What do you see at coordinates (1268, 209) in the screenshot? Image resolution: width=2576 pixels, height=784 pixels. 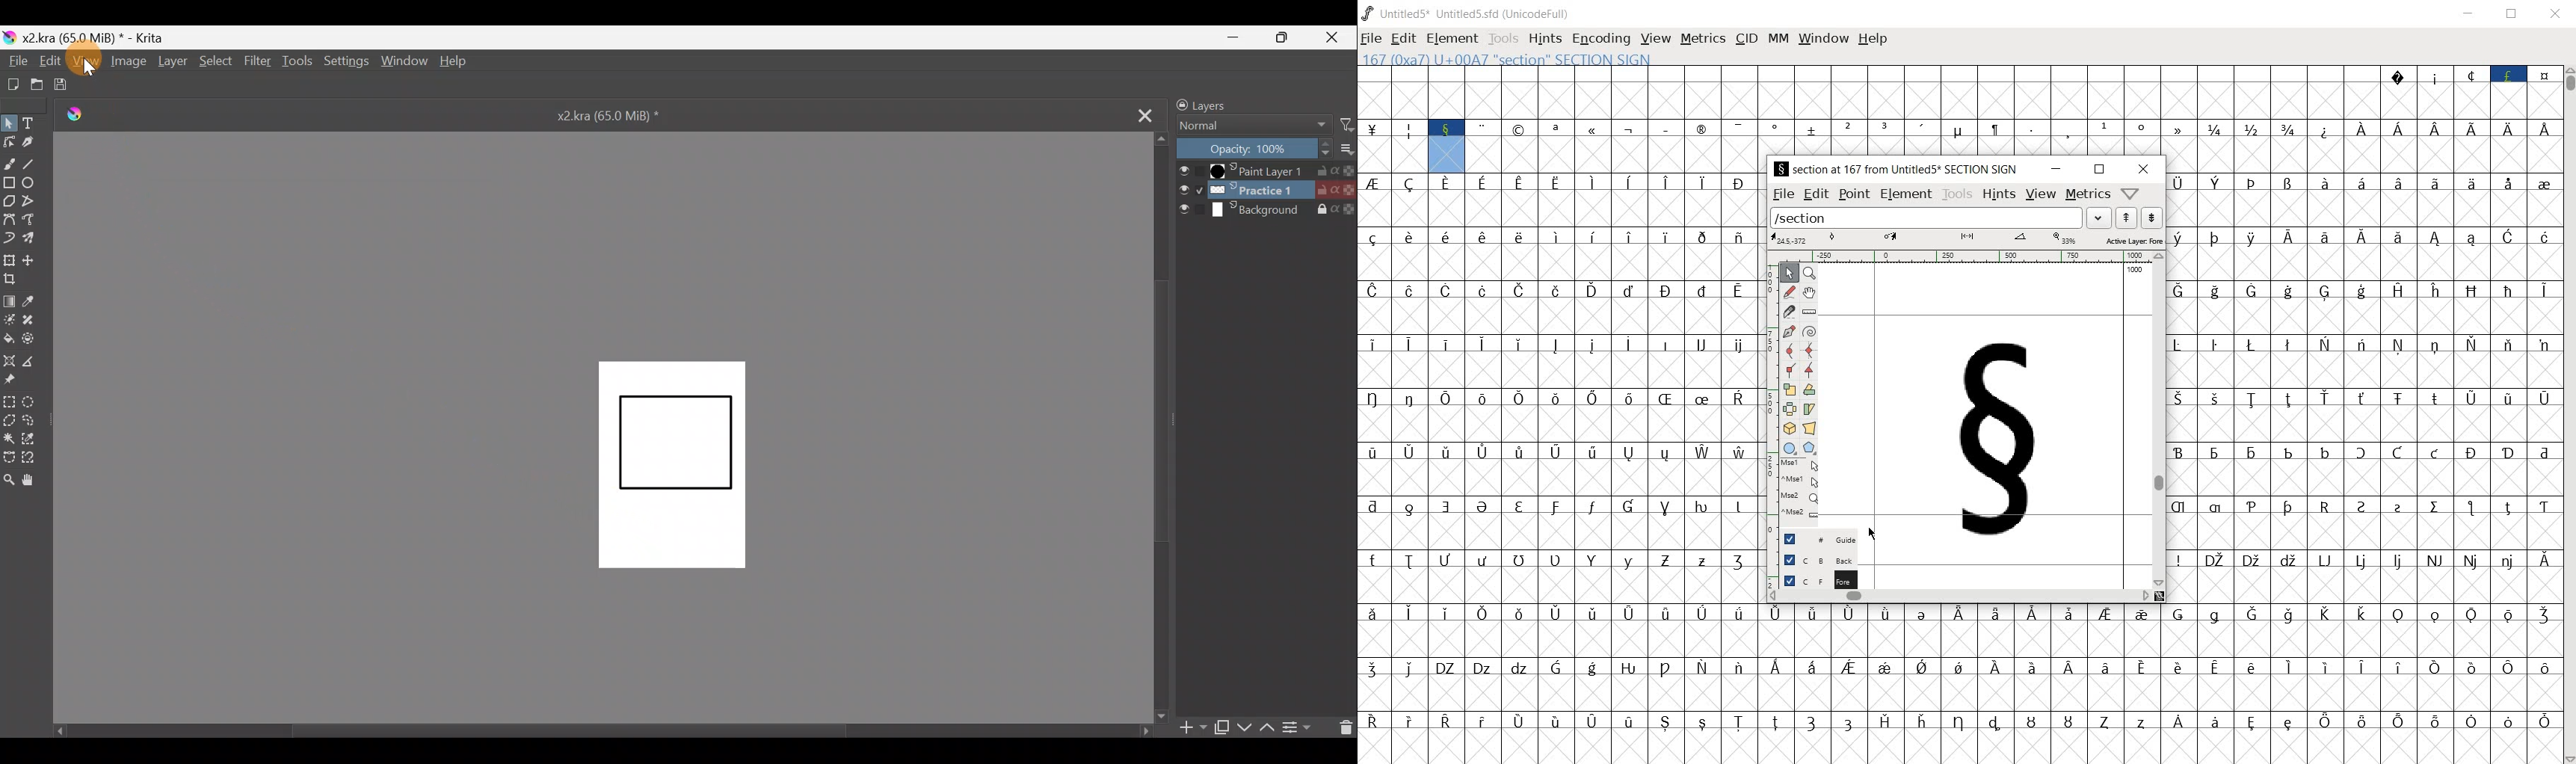 I see `Background` at bounding box center [1268, 209].